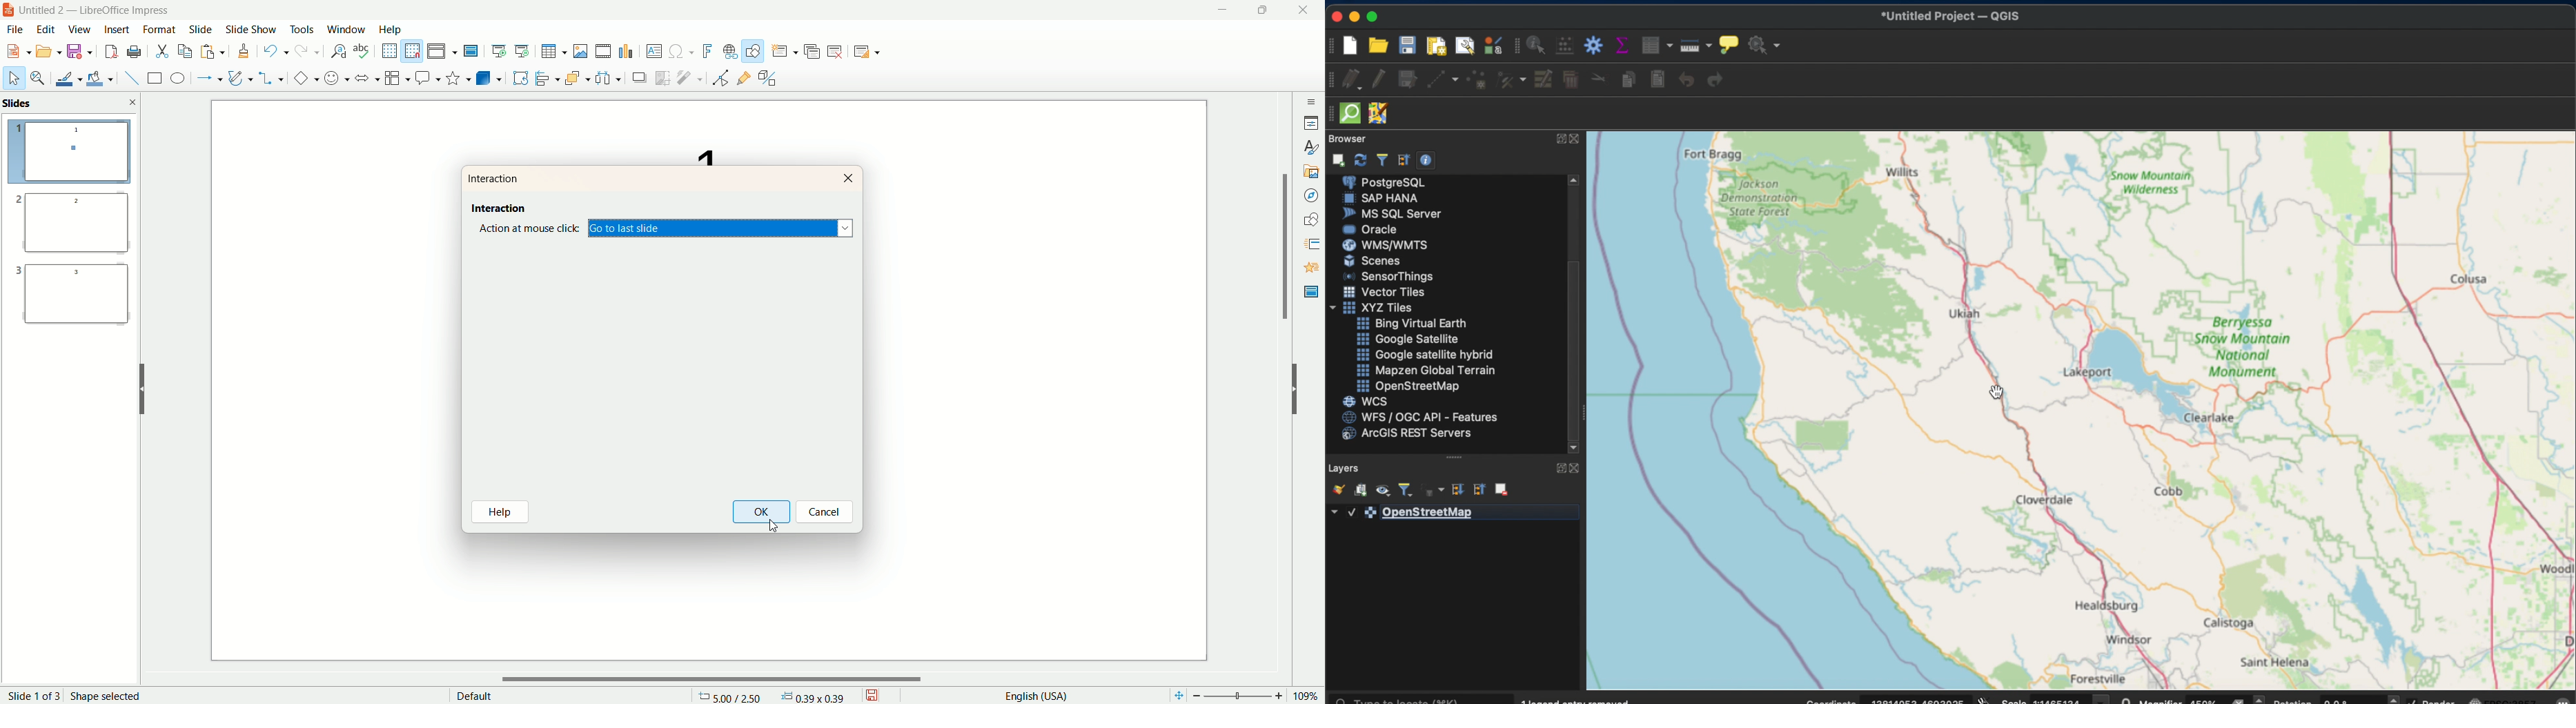 This screenshot has height=728, width=2576. What do you see at coordinates (1502, 488) in the screenshot?
I see `remove layer group` at bounding box center [1502, 488].